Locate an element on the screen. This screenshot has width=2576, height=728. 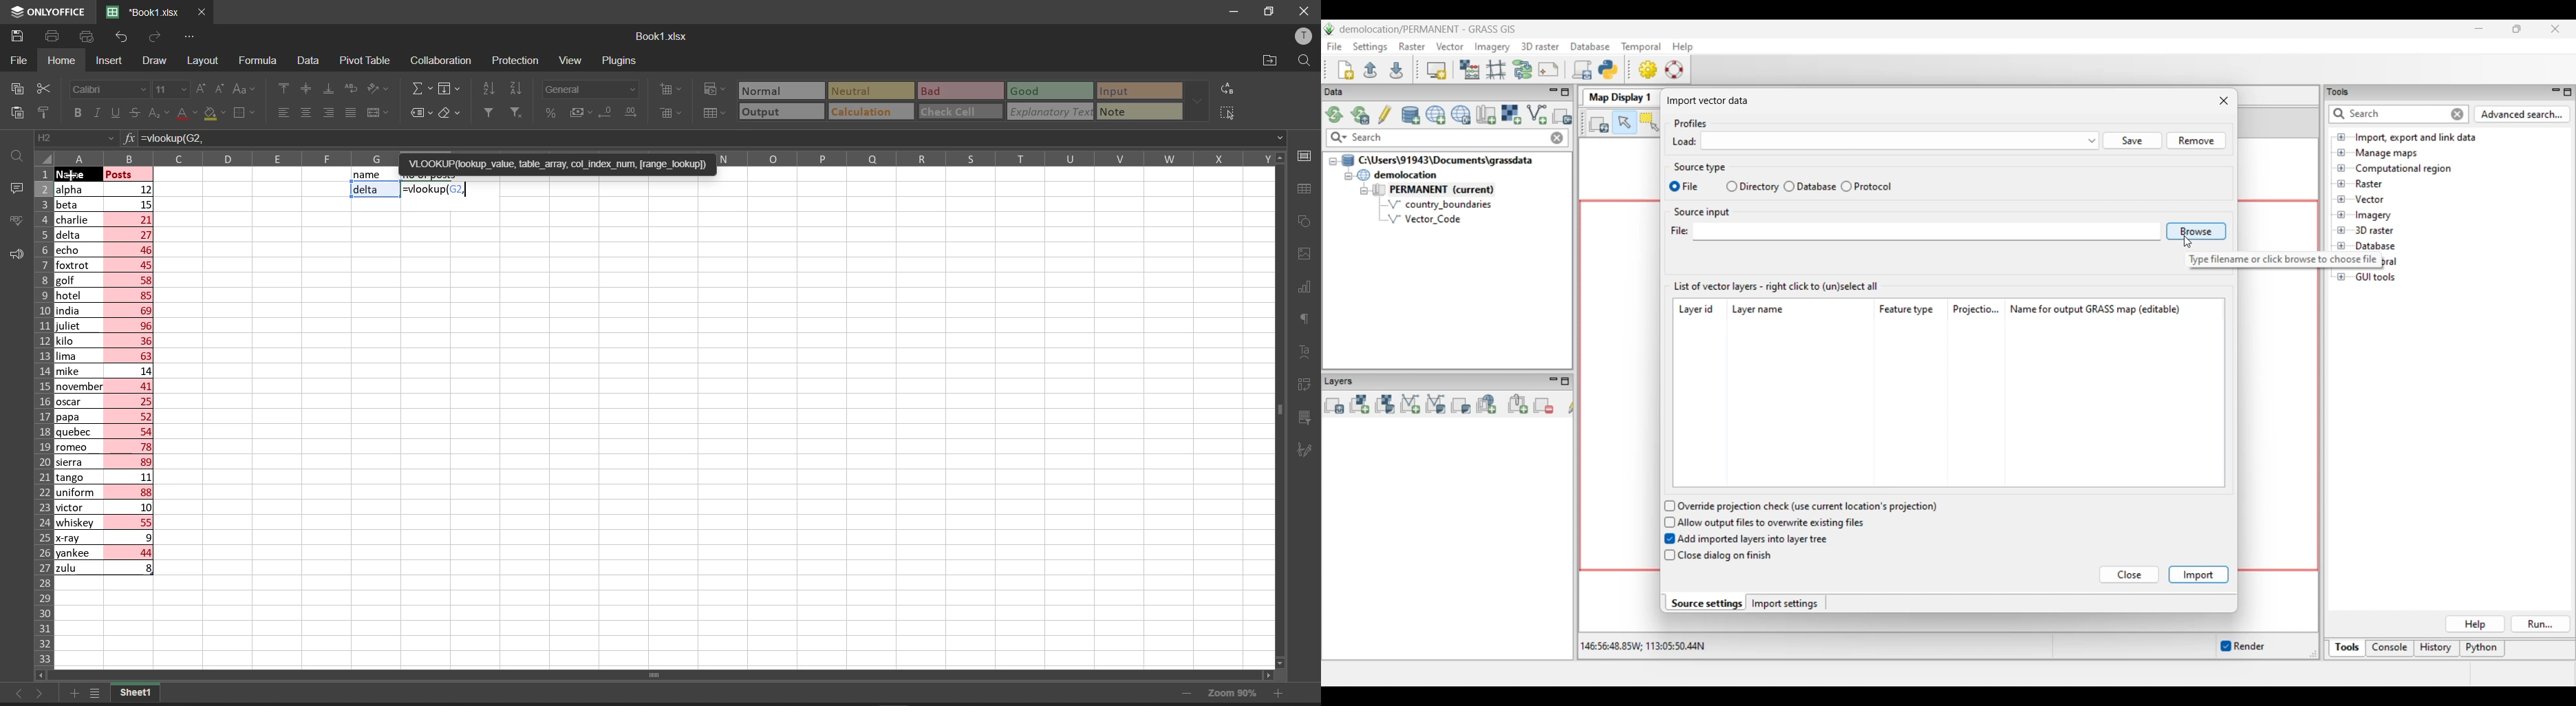
delete cells is located at coordinates (668, 112).